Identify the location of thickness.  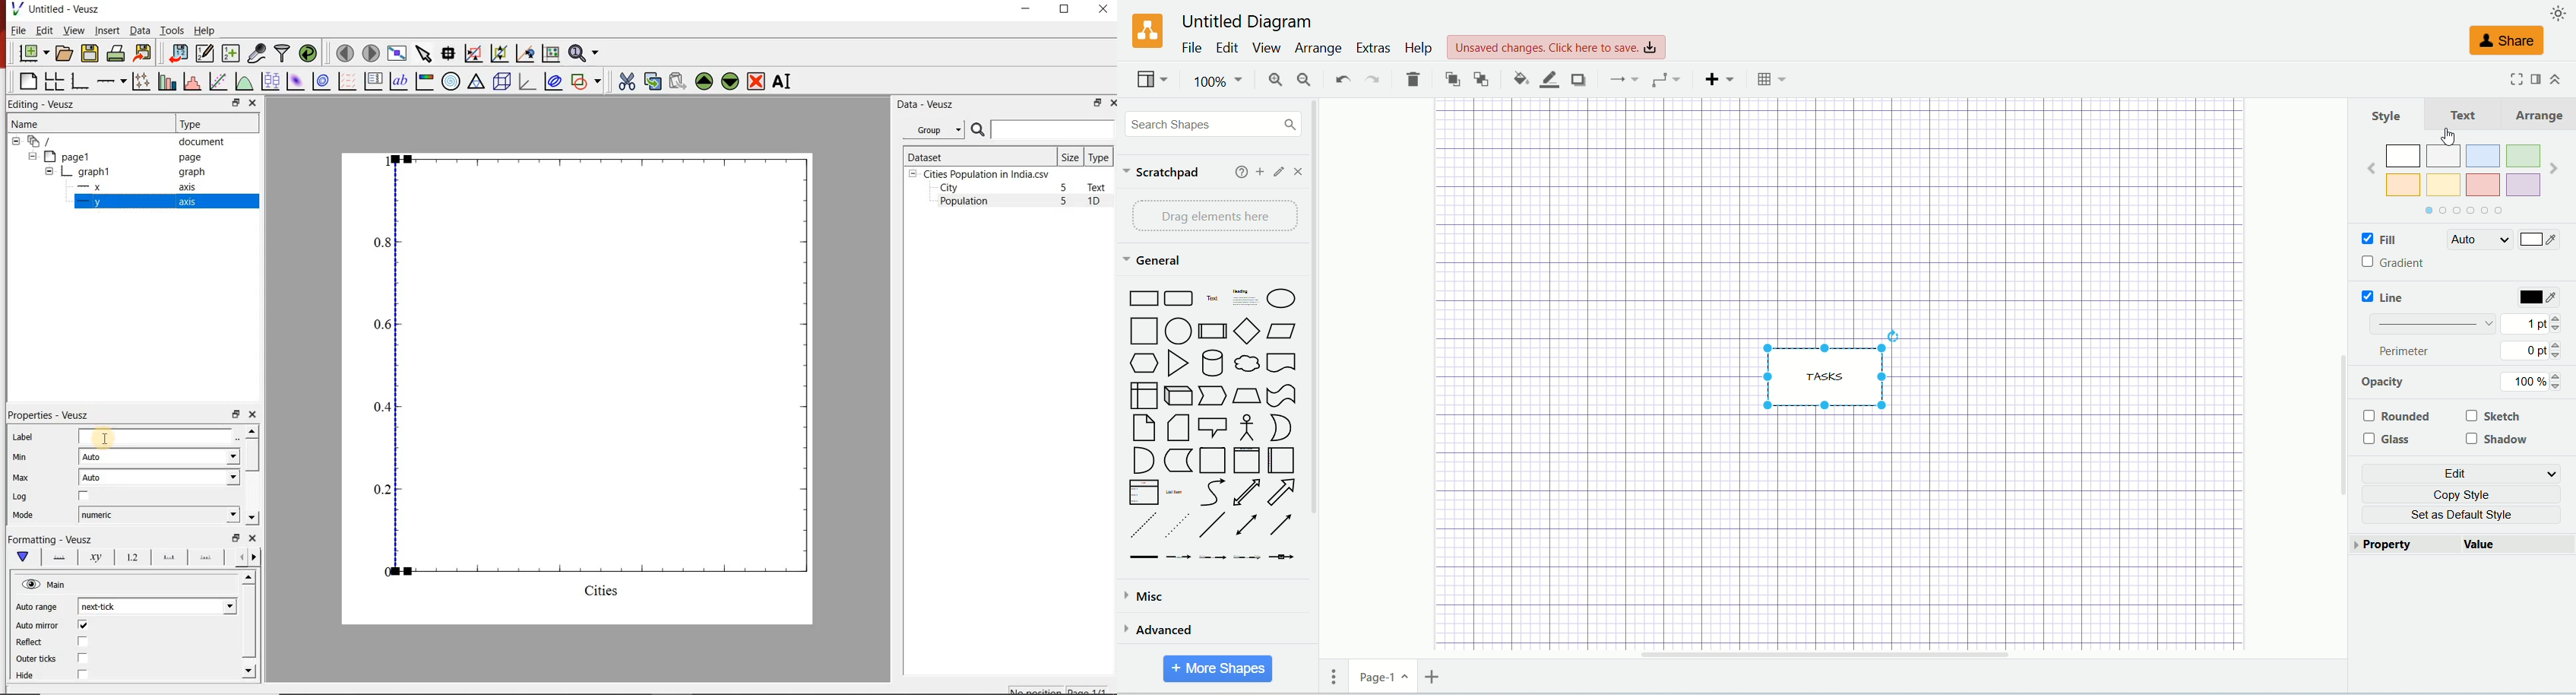
(2429, 324).